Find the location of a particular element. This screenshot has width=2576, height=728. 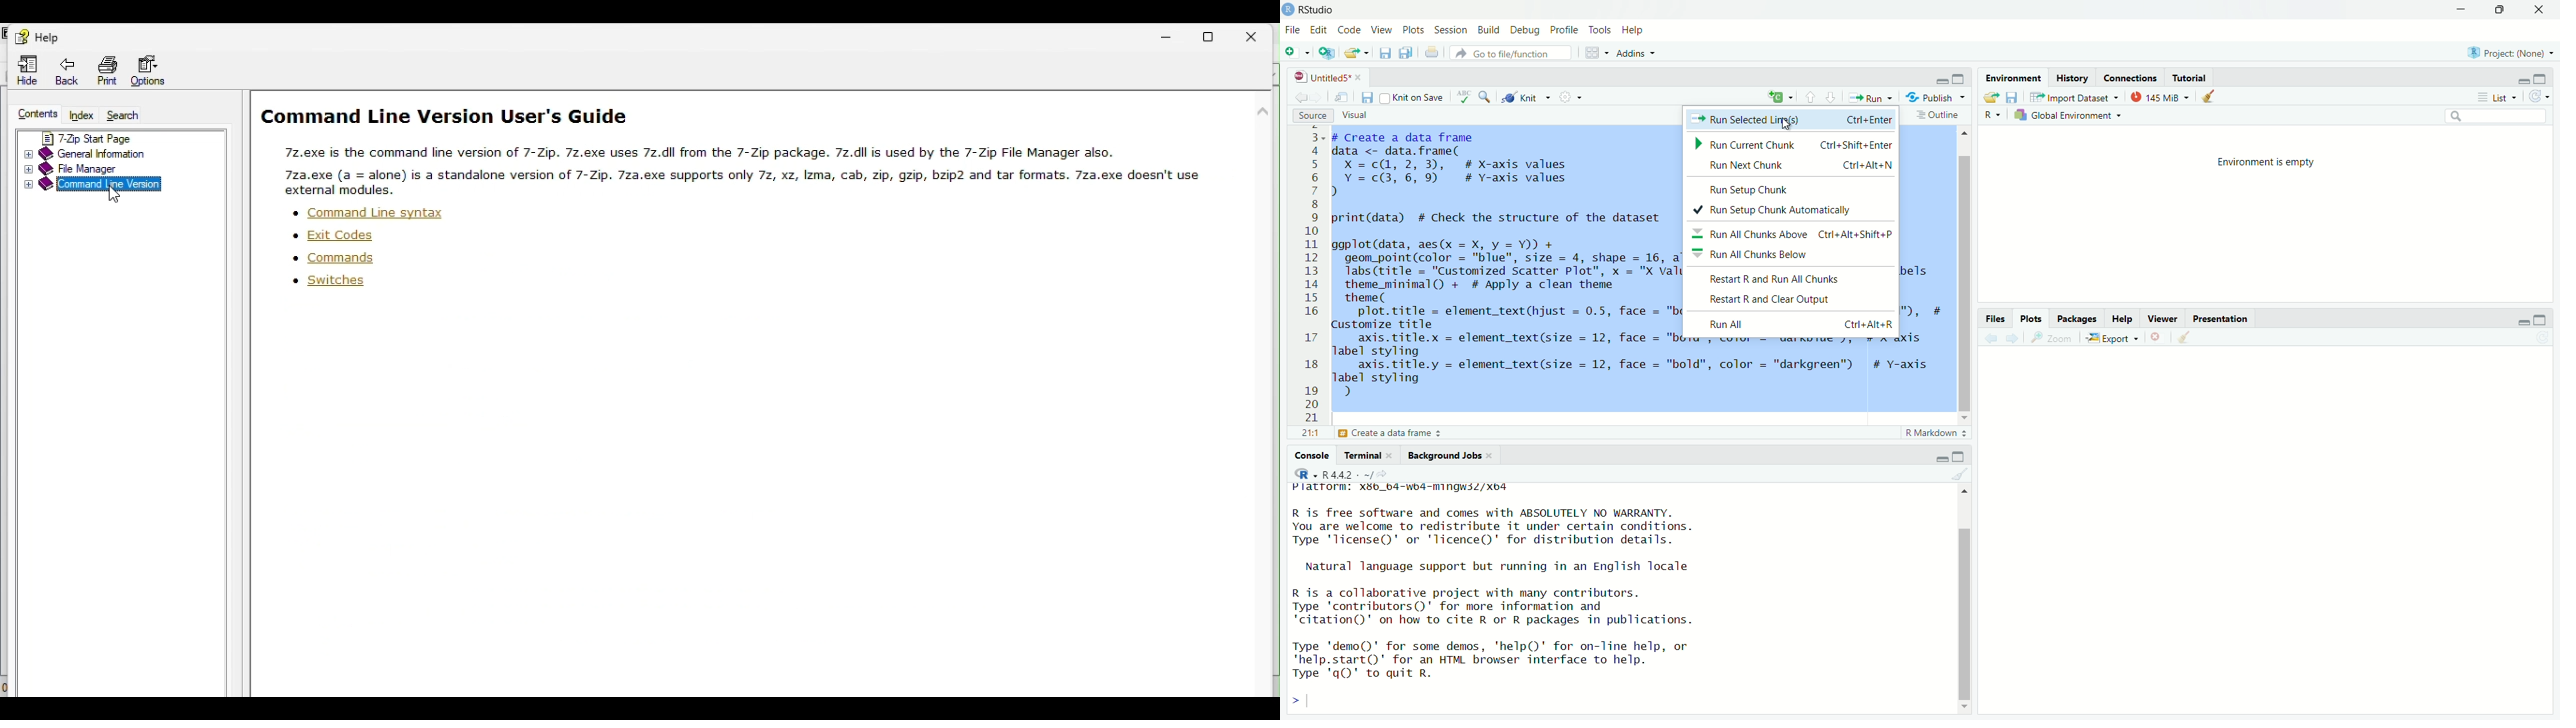

Run All is located at coordinates (1799, 324).